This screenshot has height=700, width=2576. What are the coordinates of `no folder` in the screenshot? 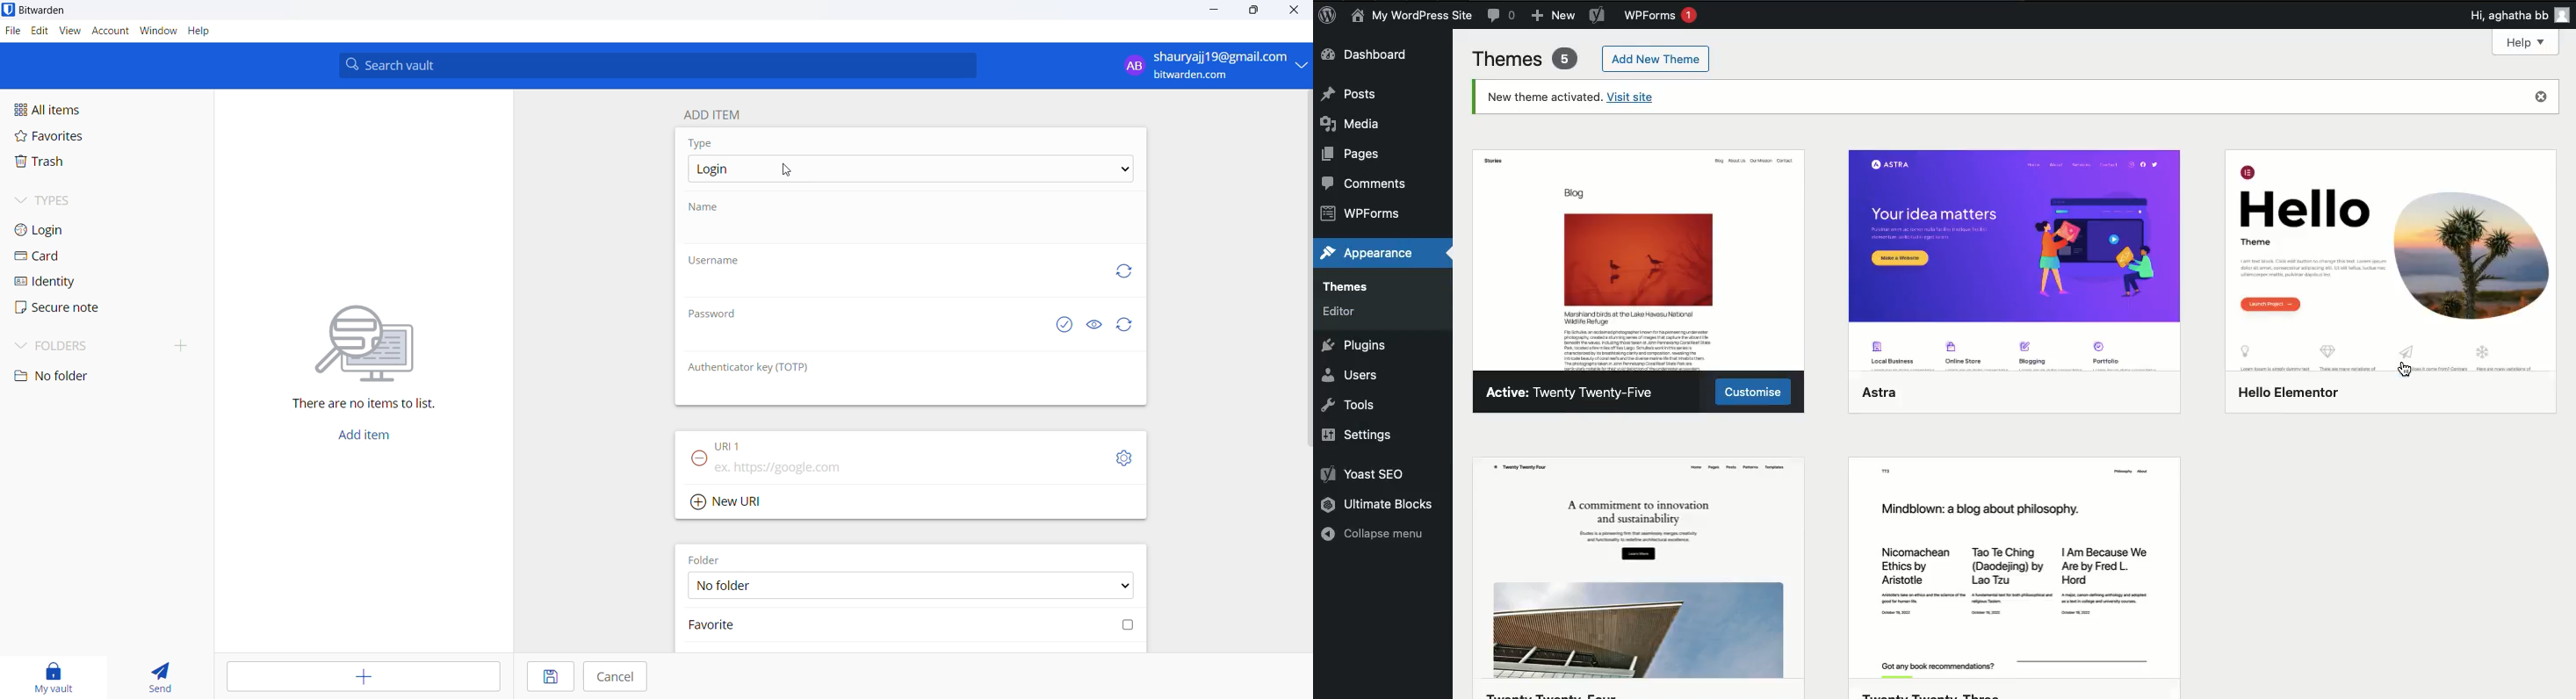 It's located at (81, 377).